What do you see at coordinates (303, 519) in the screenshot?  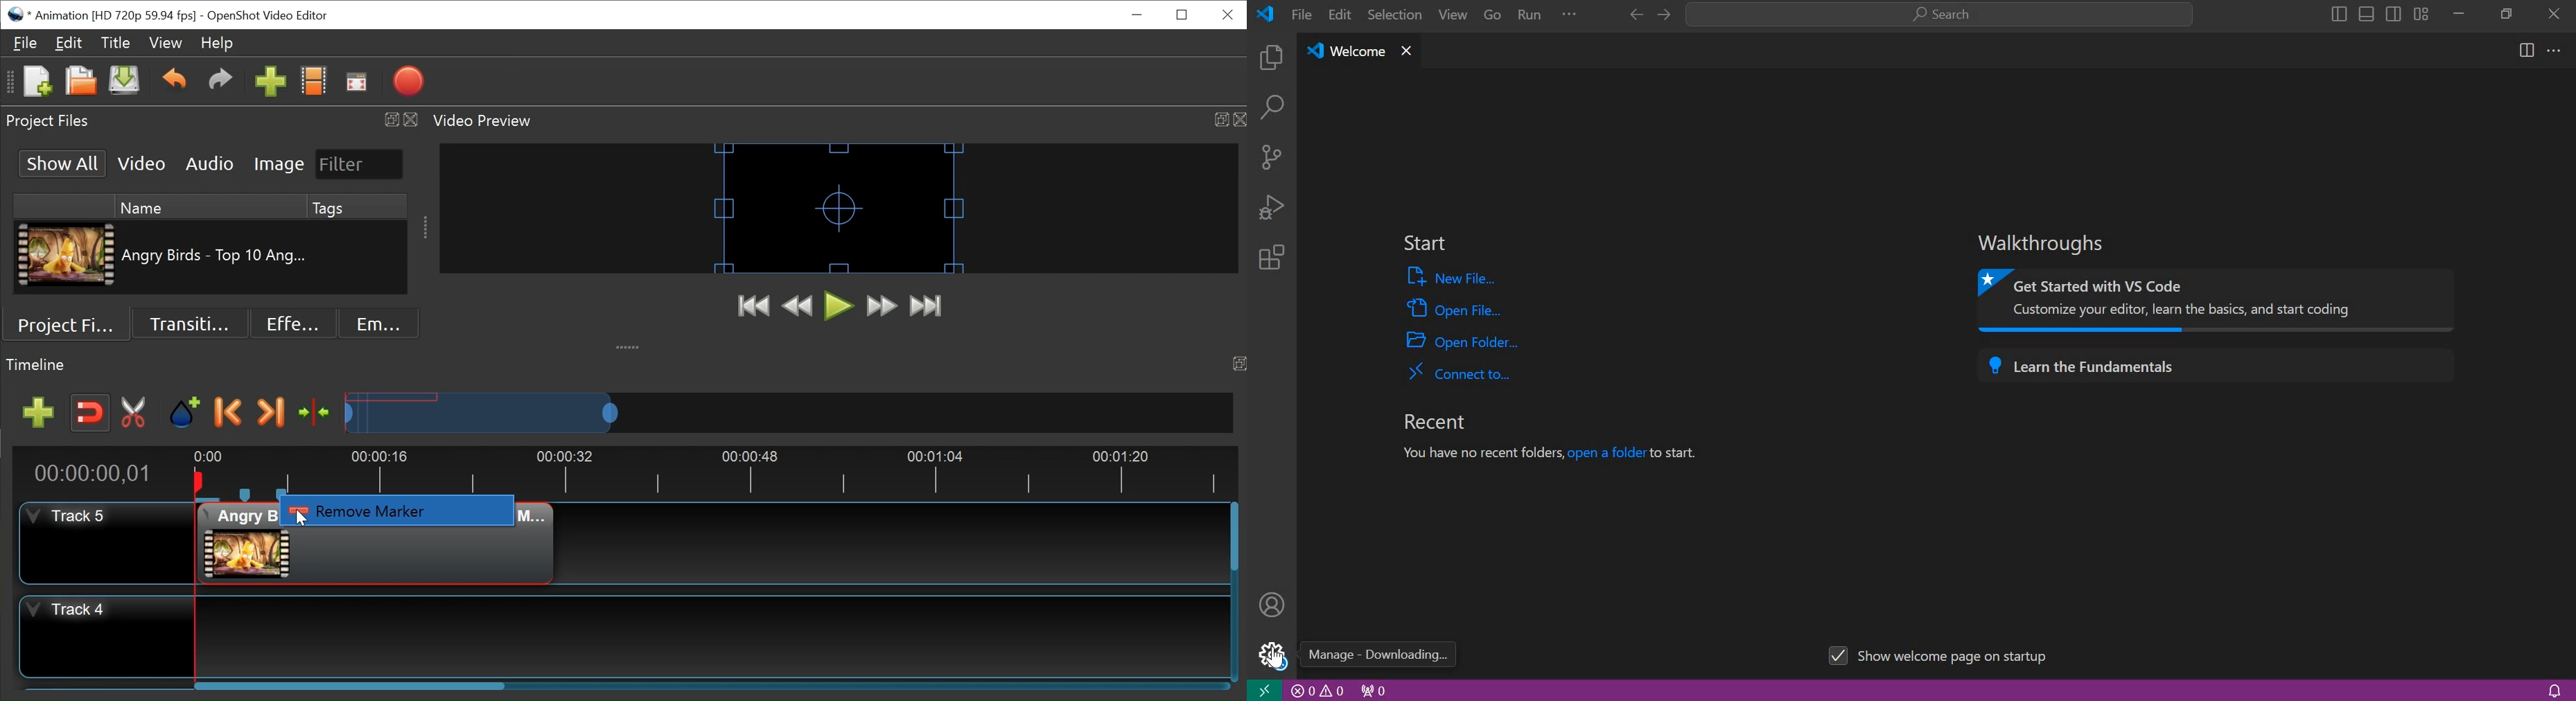 I see `Cursor` at bounding box center [303, 519].